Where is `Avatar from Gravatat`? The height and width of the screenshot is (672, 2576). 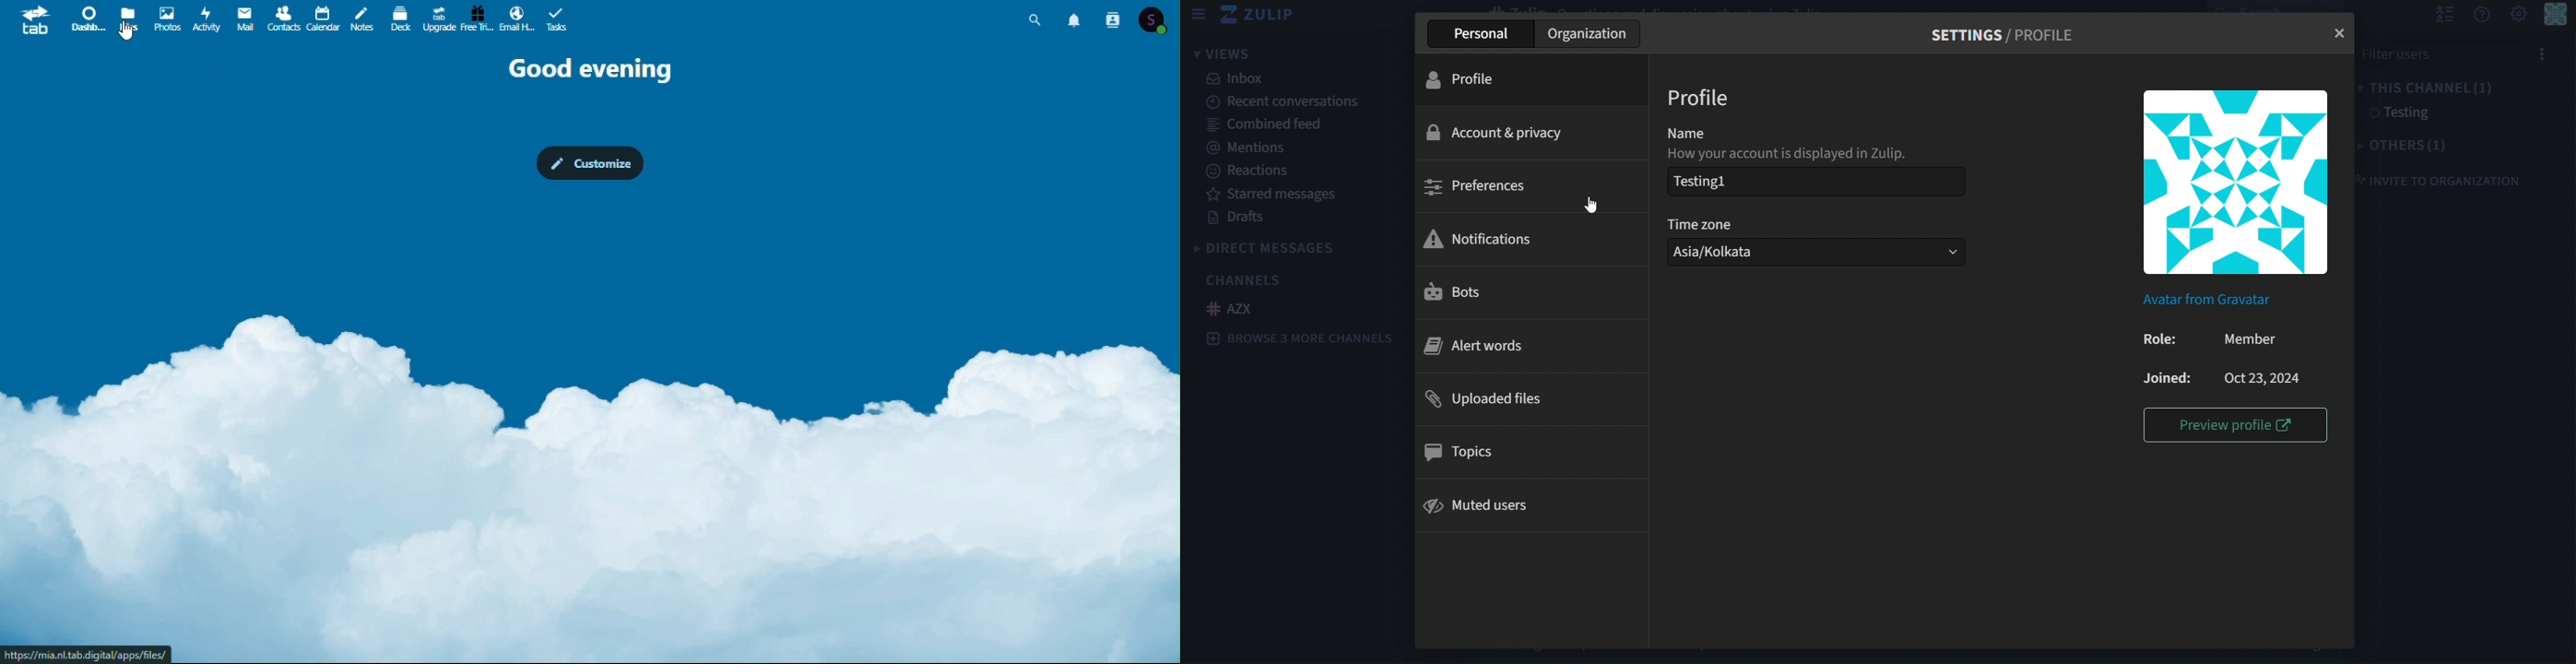
Avatar from Gravatat is located at coordinates (2204, 298).